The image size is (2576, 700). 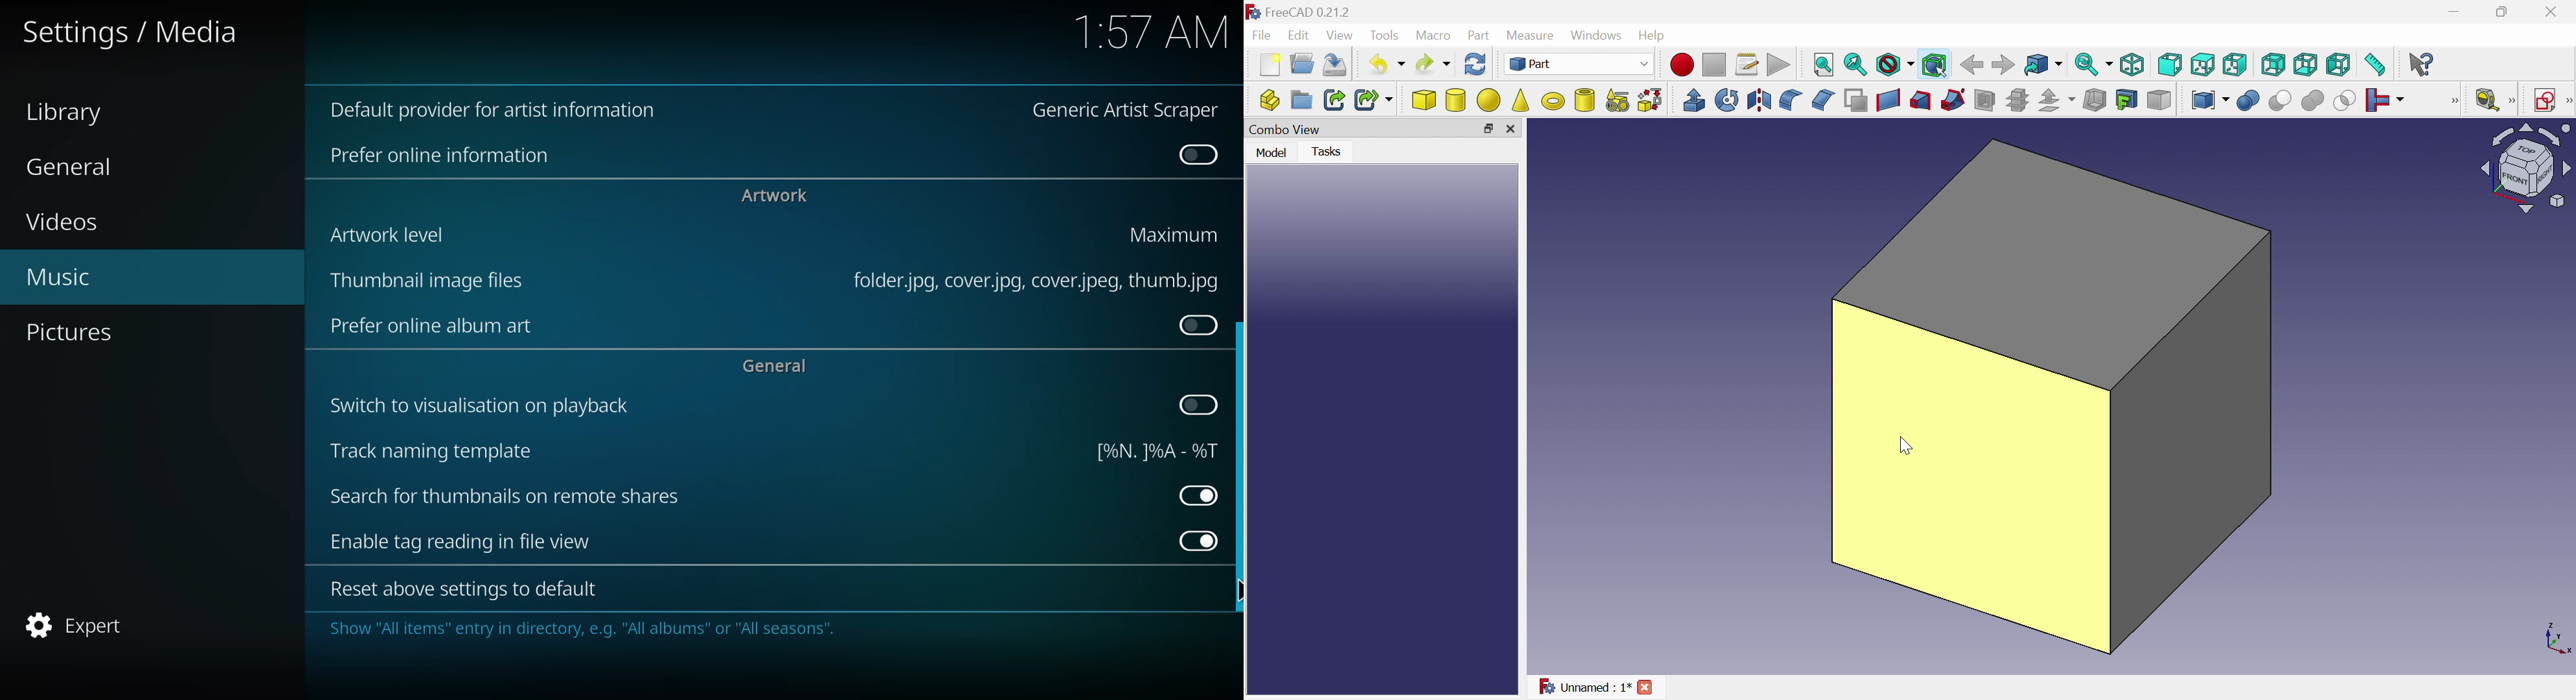 What do you see at coordinates (1253, 12) in the screenshot?
I see `logo` at bounding box center [1253, 12].